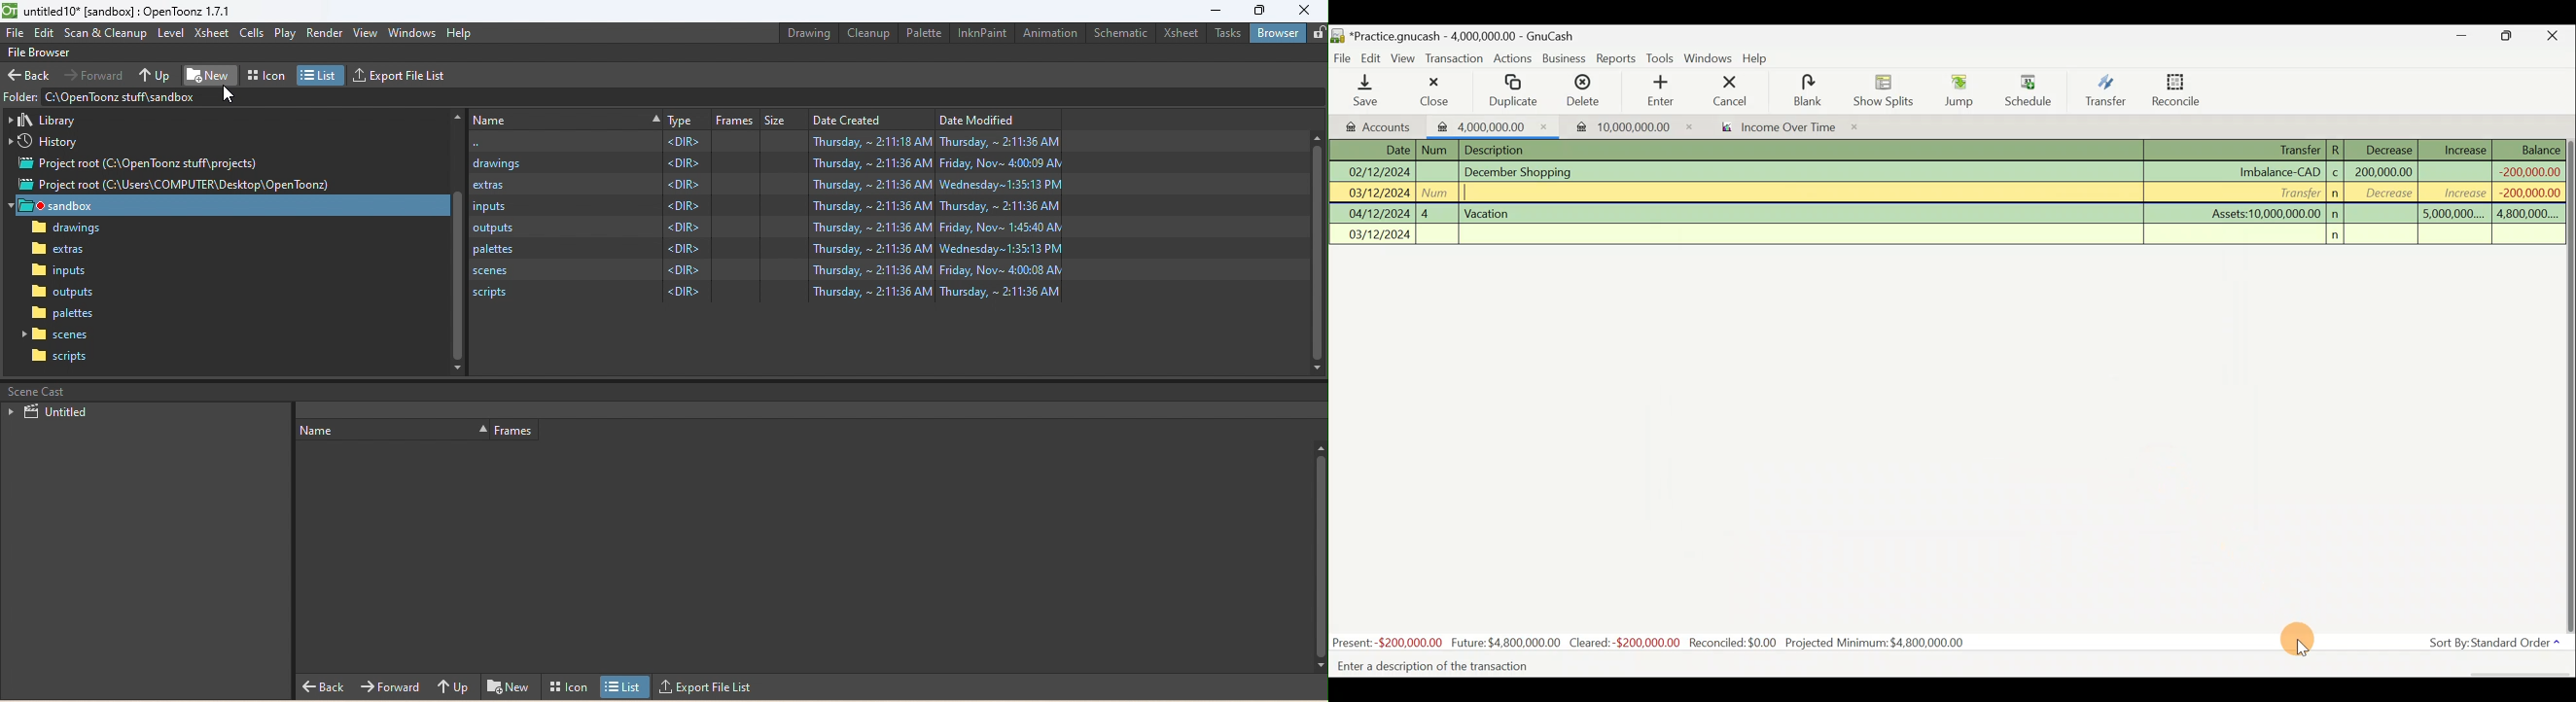 The image size is (2576, 728). What do you see at coordinates (1432, 91) in the screenshot?
I see `Close` at bounding box center [1432, 91].